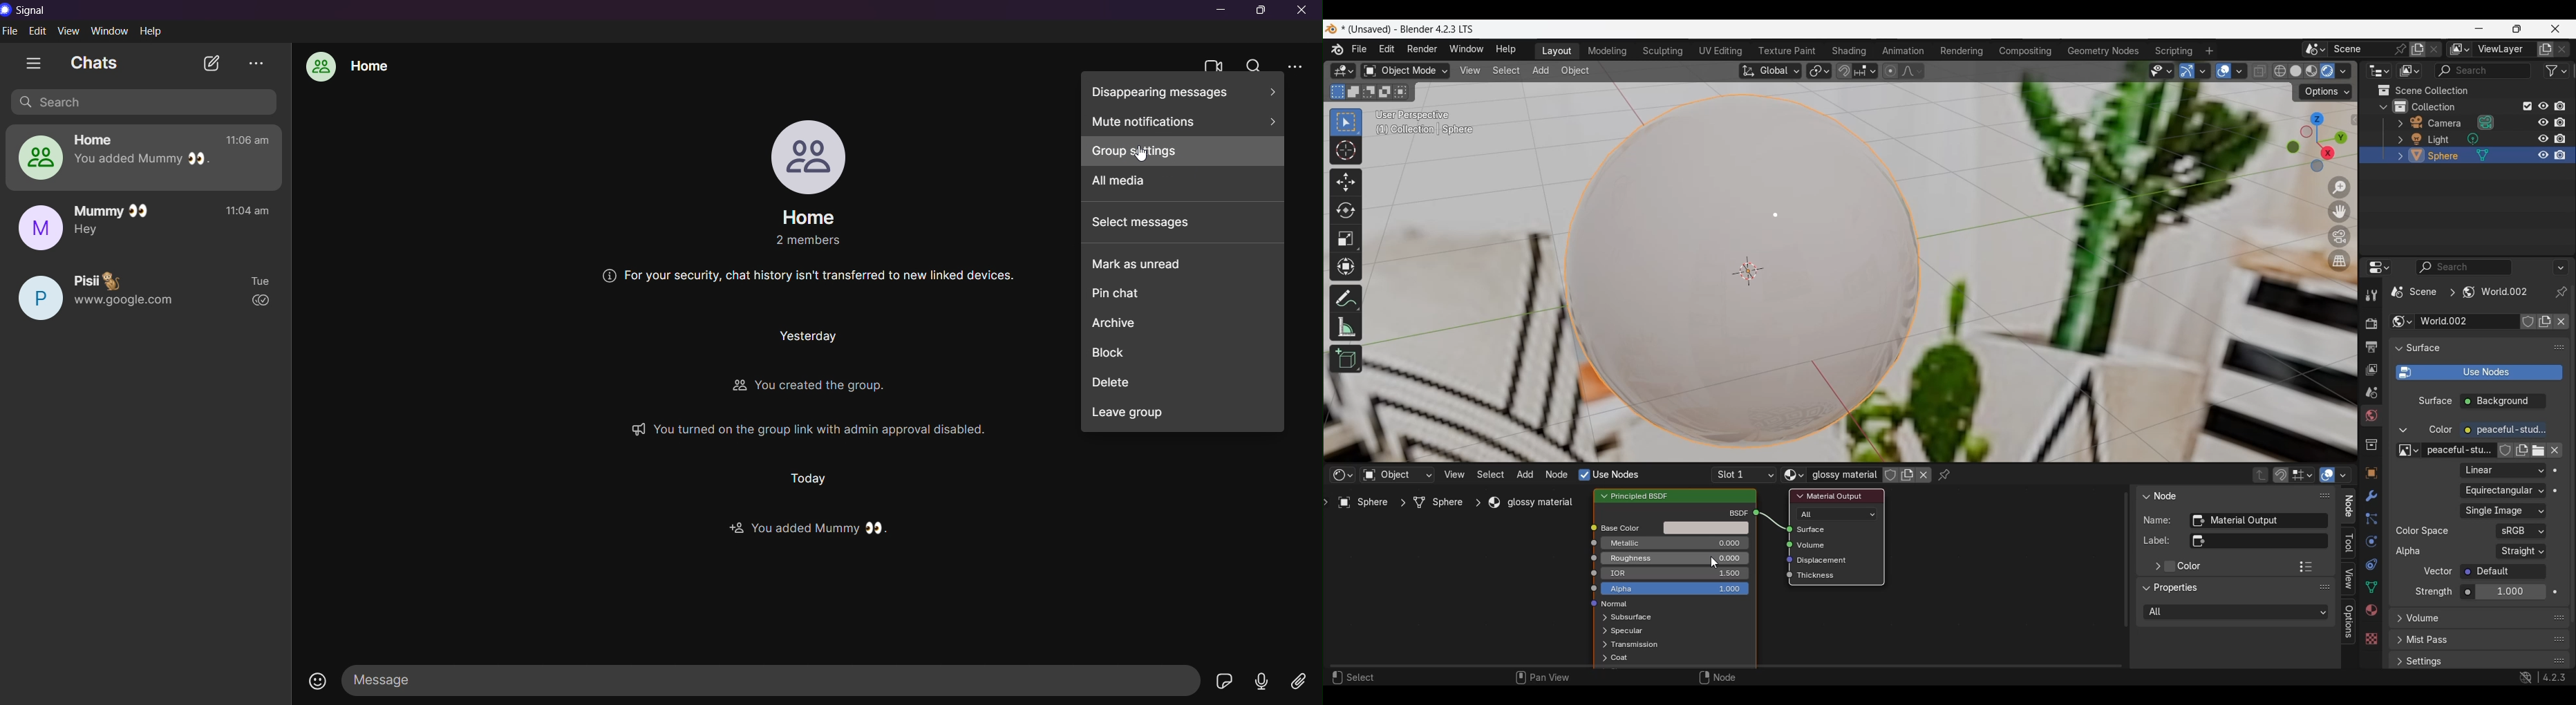 The height and width of the screenshot is (728, 2576). What do you see at coordinates (807, 216) in the screenshot?
I see `group name` at bounding box center [807, 216].